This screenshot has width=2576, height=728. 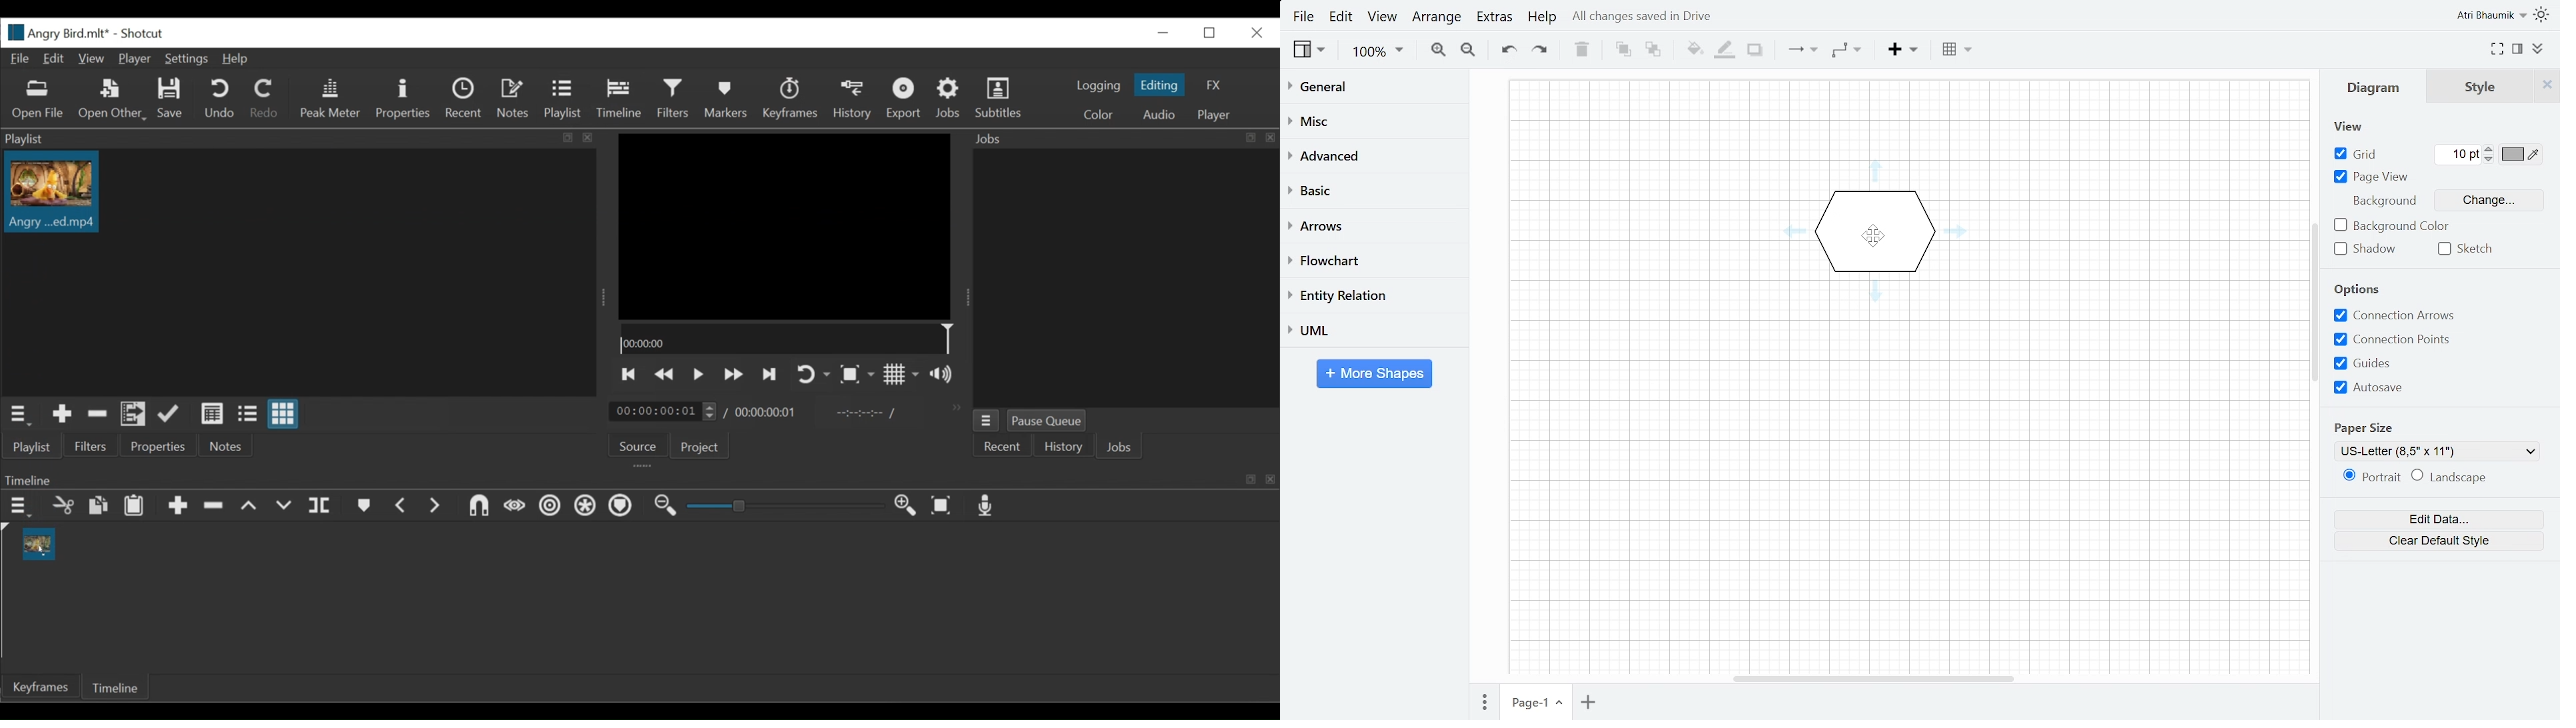 I want to click on Snap, so click(x=475, y=506).